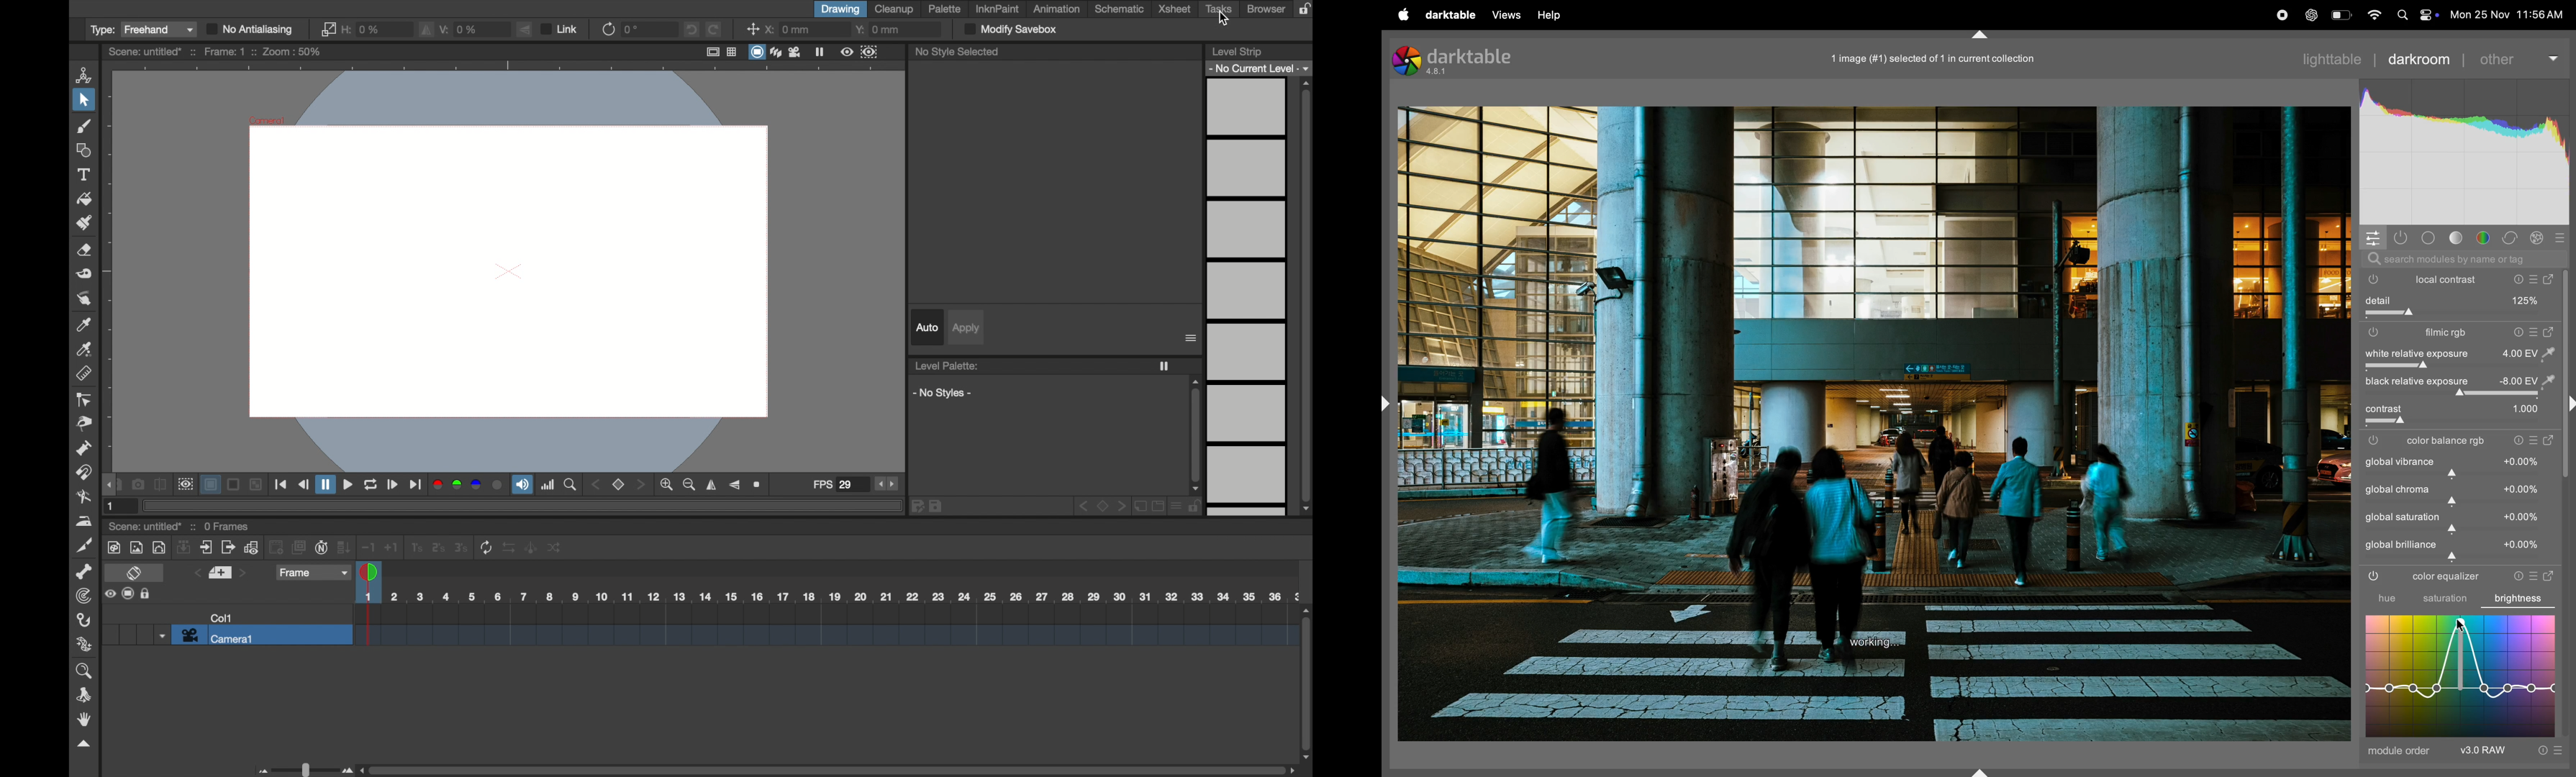 The height and width of the screenshot is (784, 2576). Describe the element at coordinates (2459, 627) in the screenshot. I see `cursor` at that location.